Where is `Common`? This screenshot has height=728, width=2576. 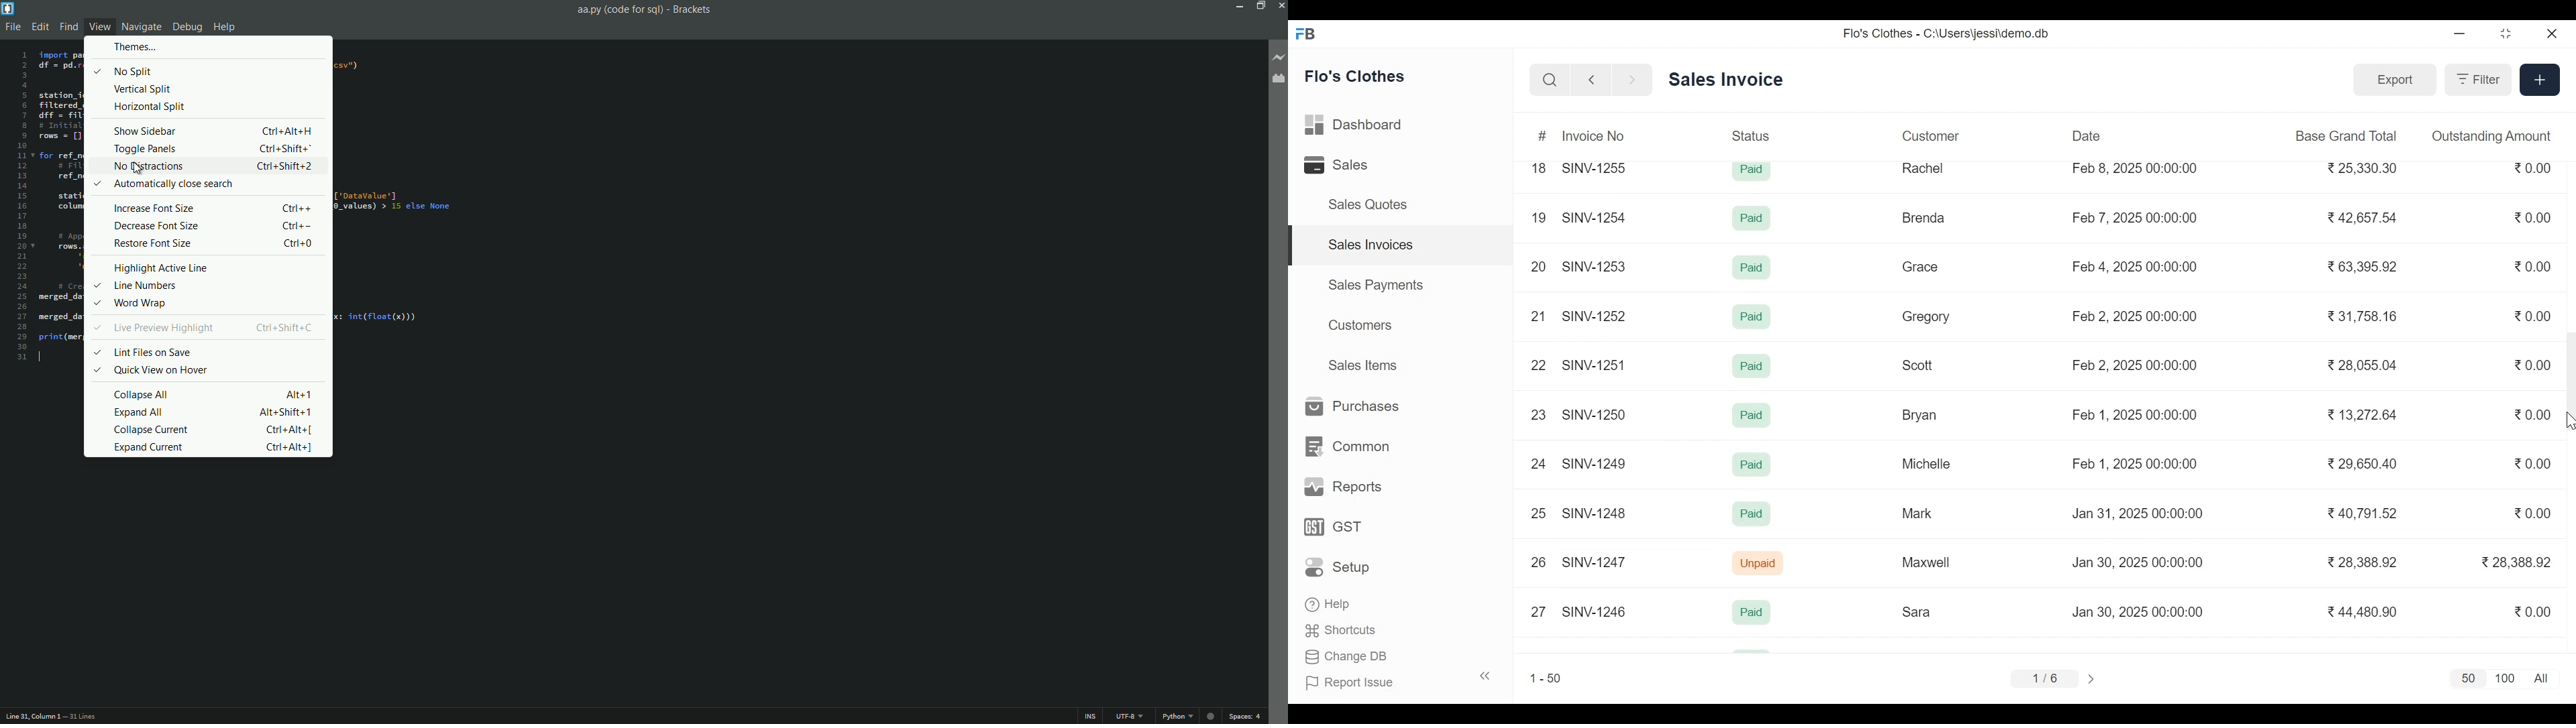 Common is located at coordinates (1345, 447).